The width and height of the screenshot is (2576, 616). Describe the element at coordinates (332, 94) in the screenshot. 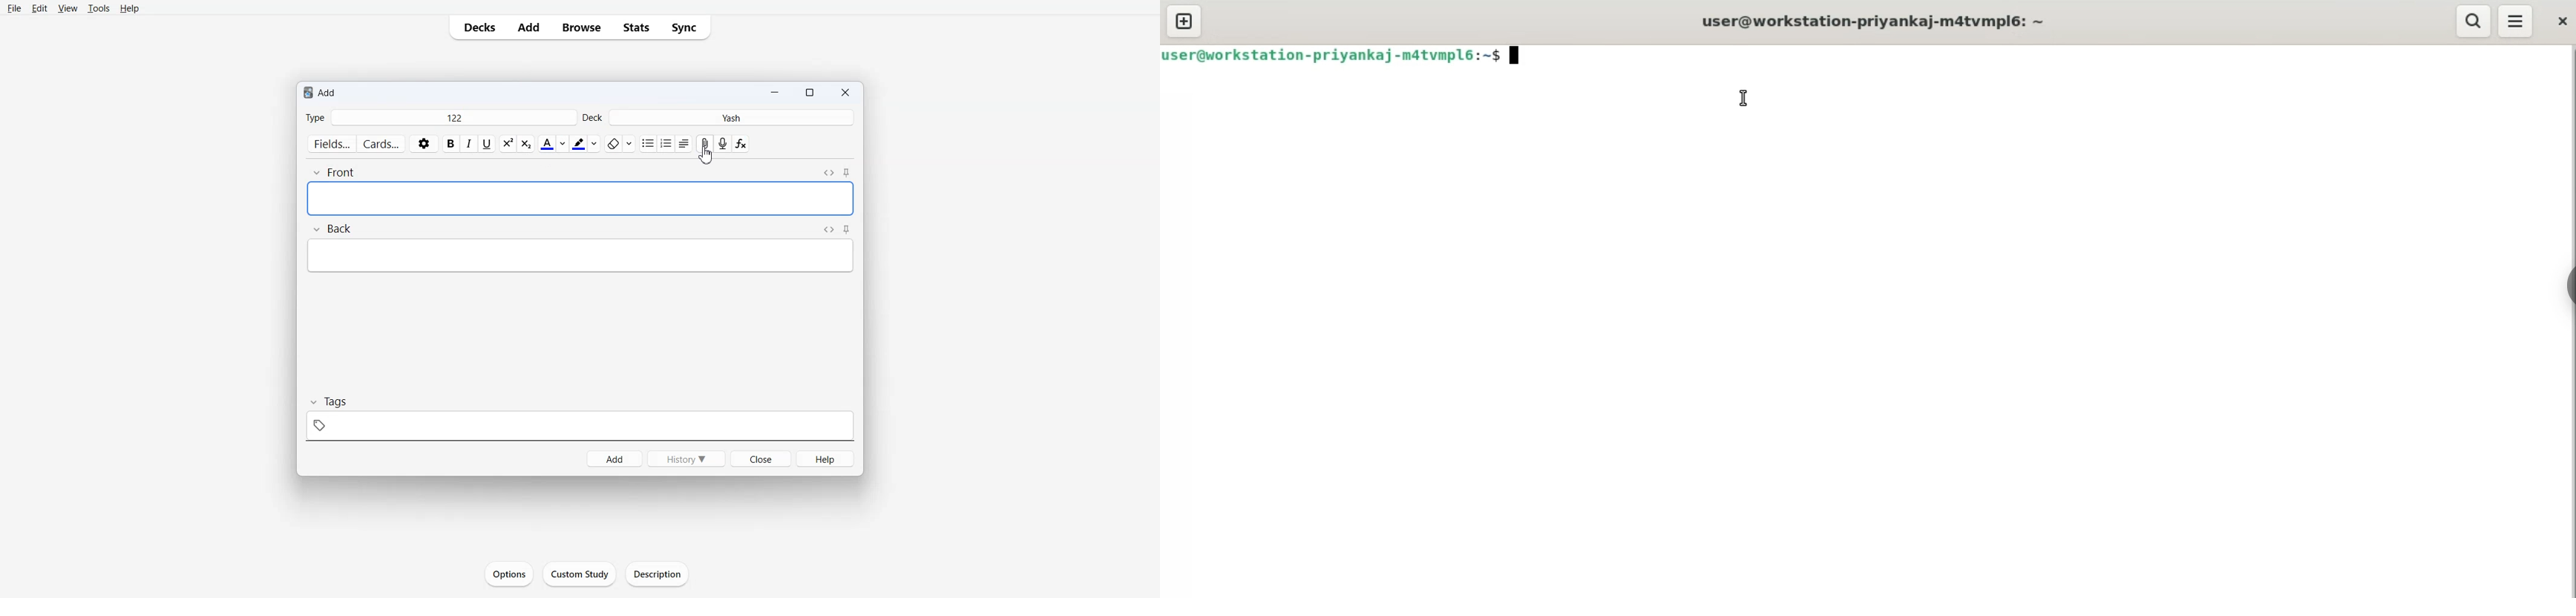

I see `Add` at that location.